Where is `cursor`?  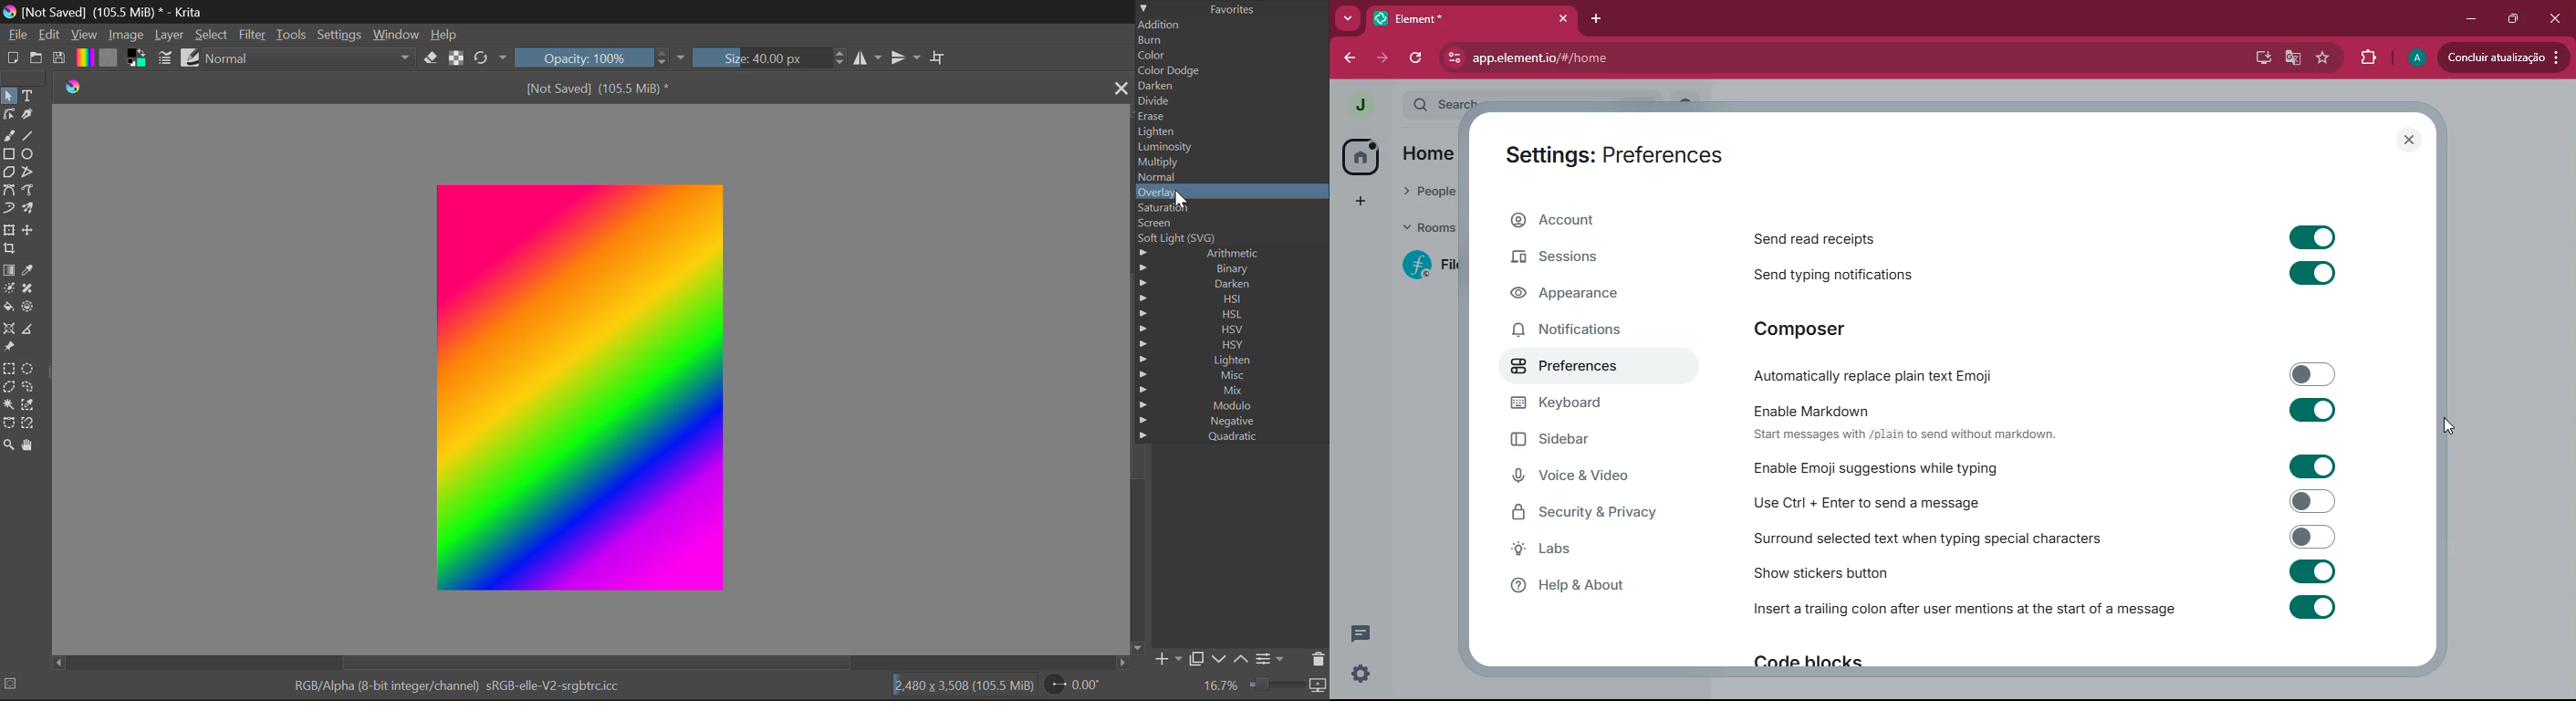
cursor is located at coordinates (1180, 202).